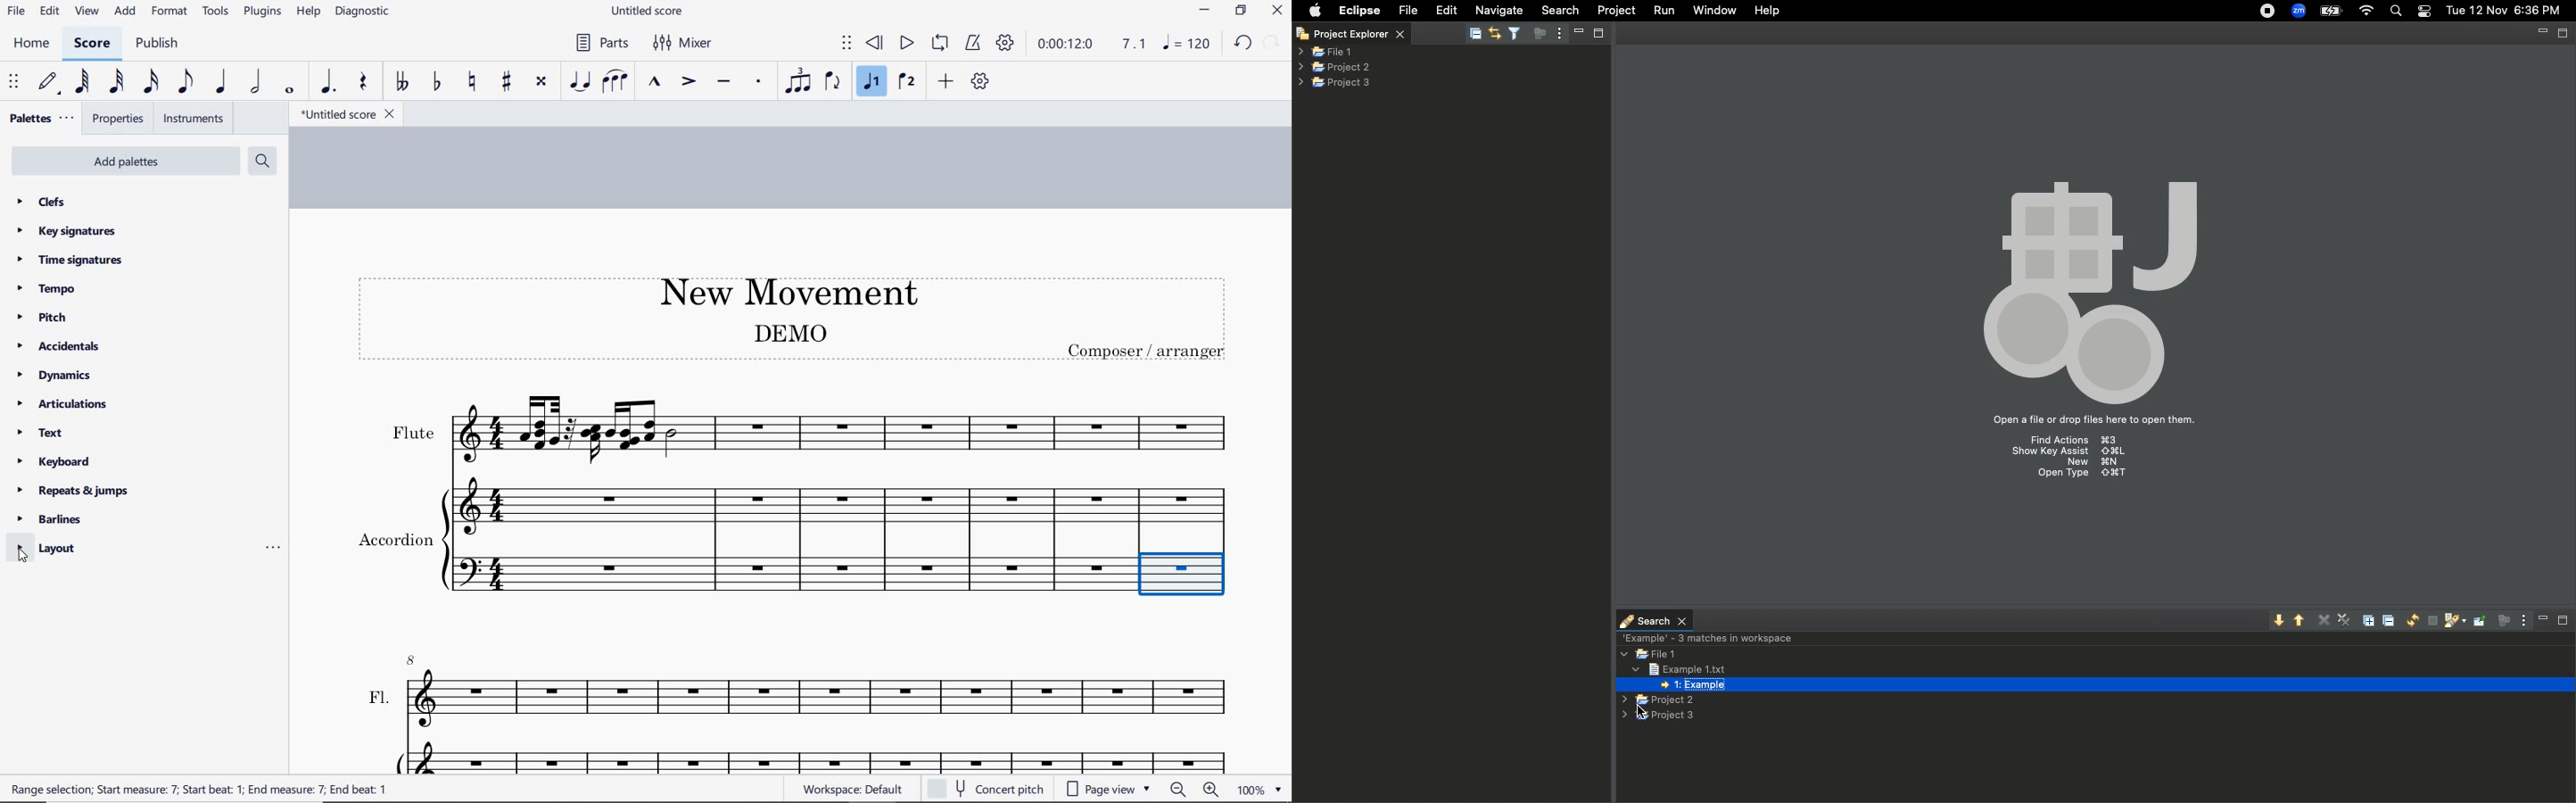  Describe the element at coordinates (216, 12) in the screenshot. I see `tools` at that location.